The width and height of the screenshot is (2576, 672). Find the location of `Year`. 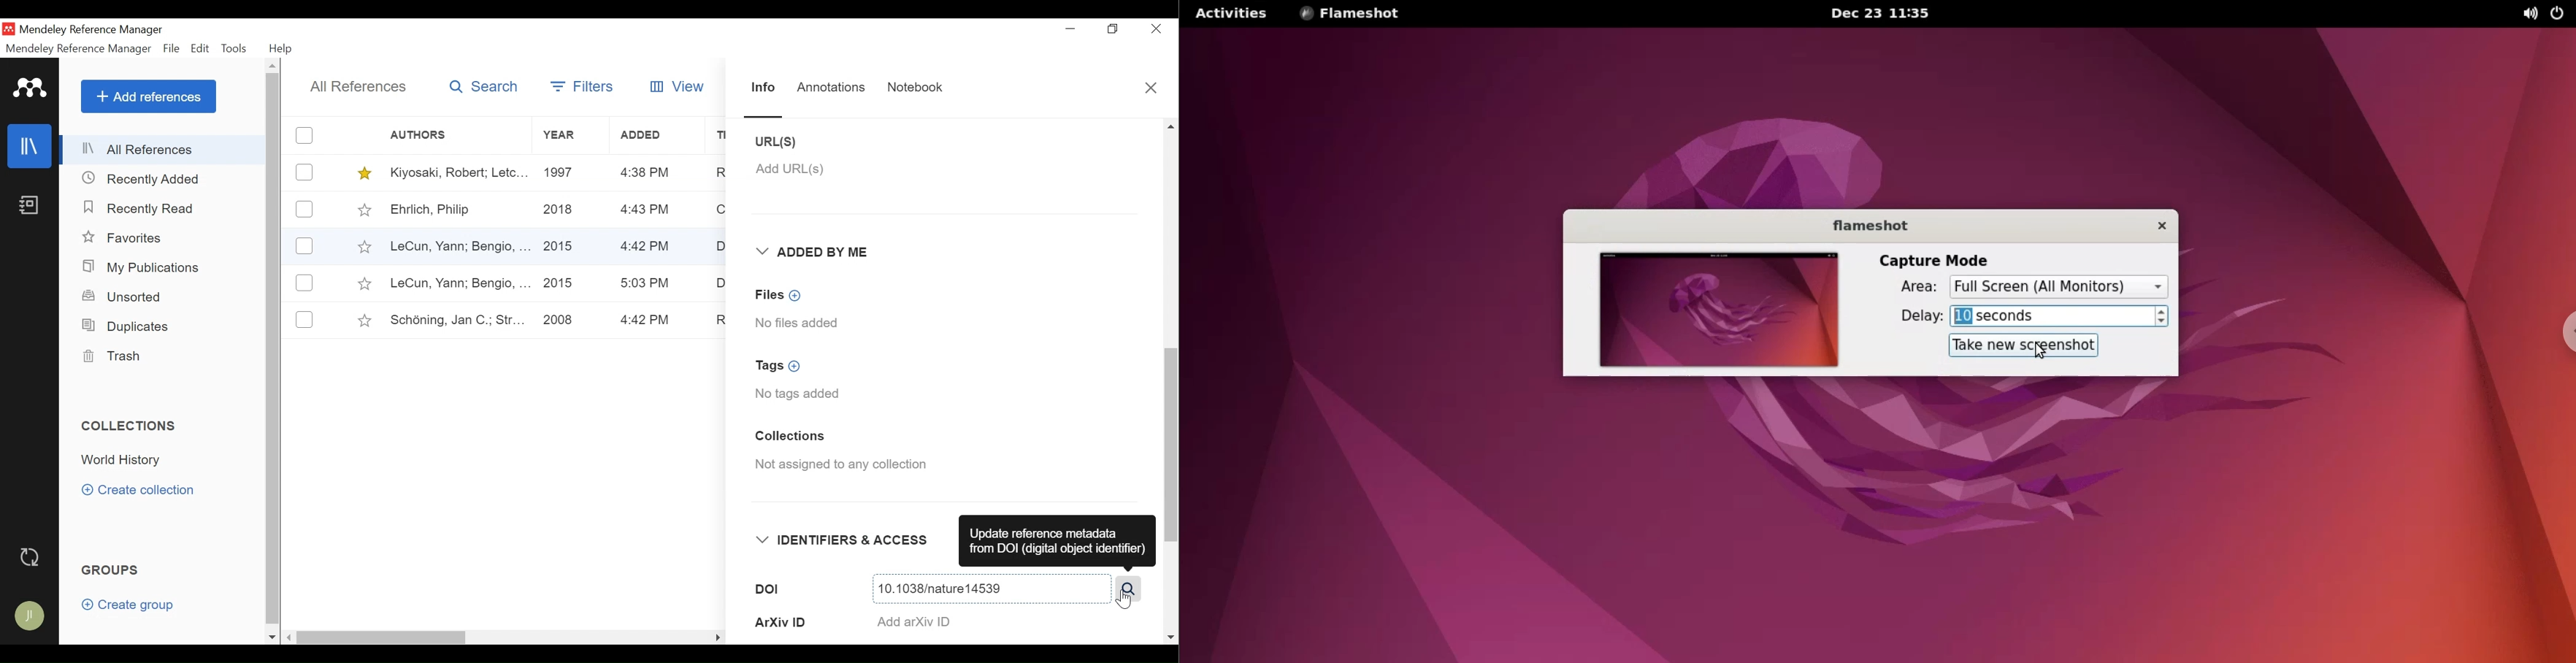

Year is located at coordinates (570, 136).